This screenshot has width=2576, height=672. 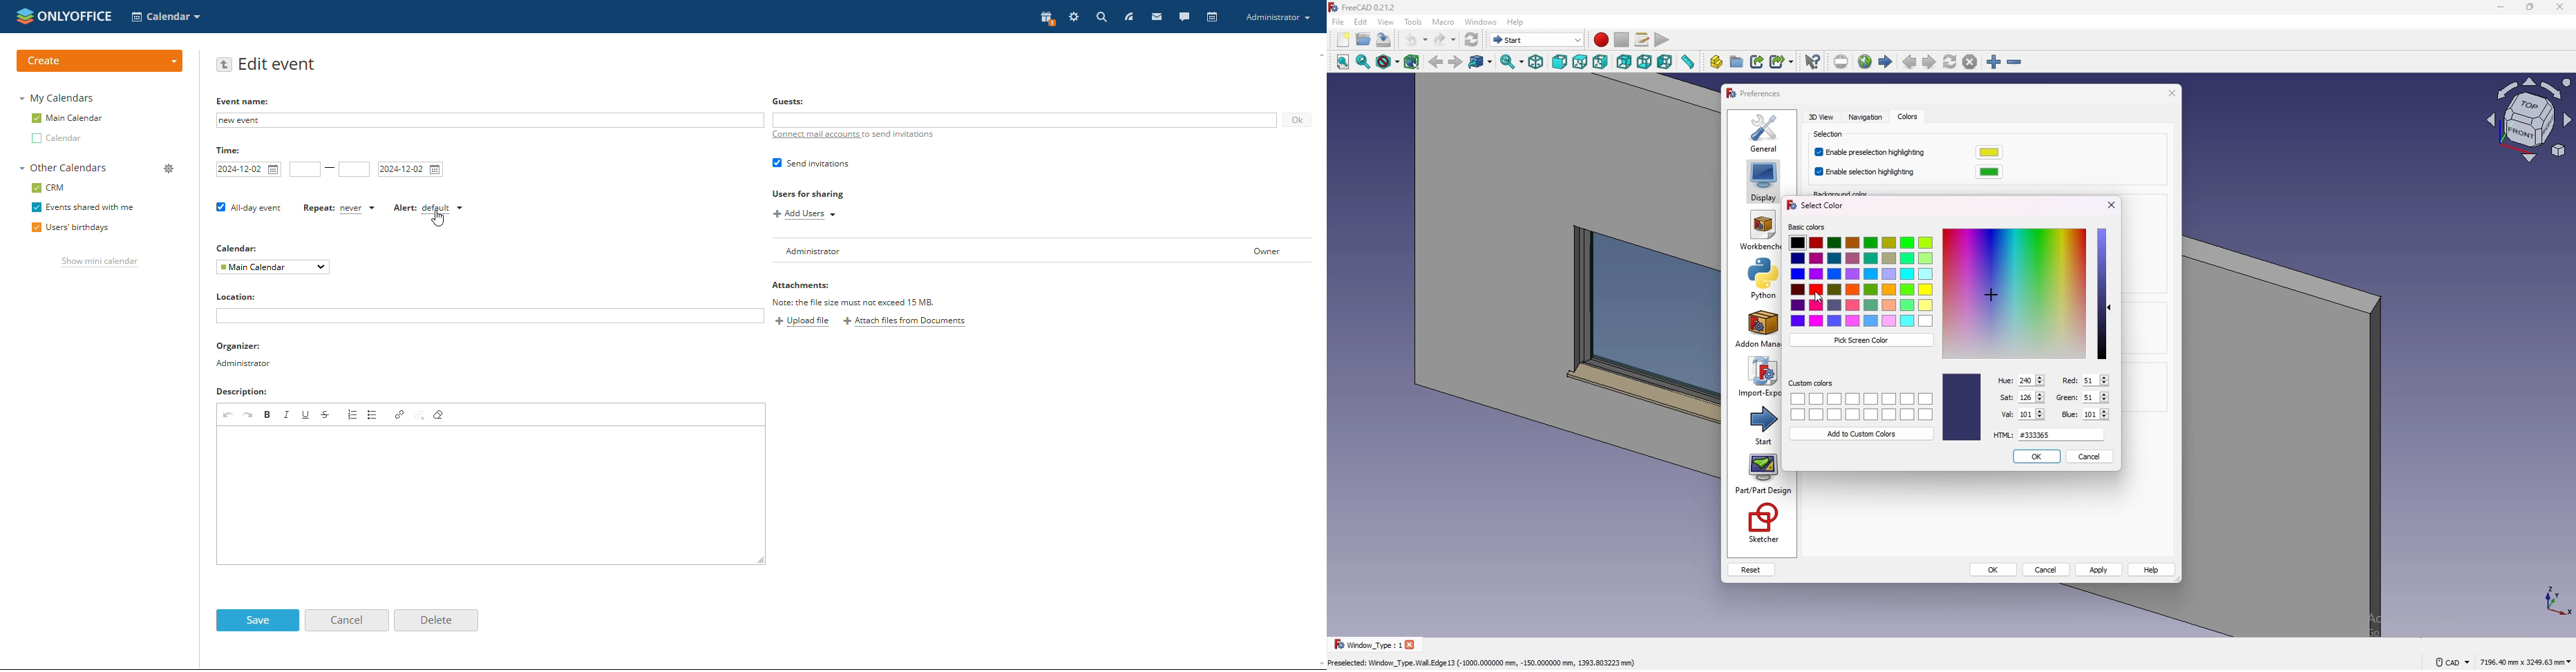 I want to click on go to link object, so click(x=1482, y=62).